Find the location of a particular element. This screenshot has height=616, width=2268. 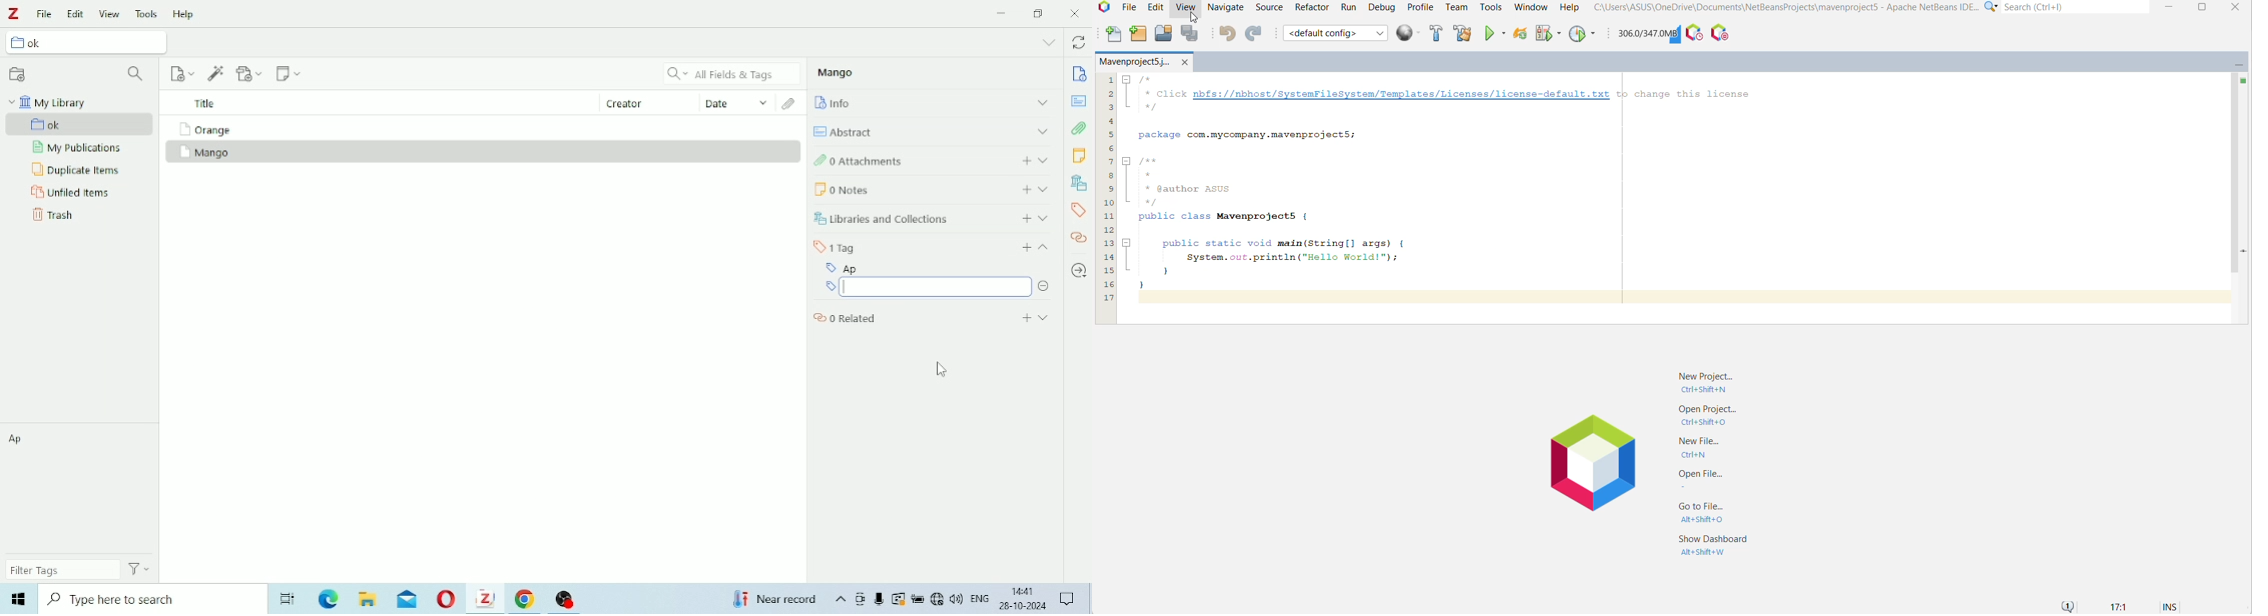

Microsoft Edge is located at coordinates (328, 600).